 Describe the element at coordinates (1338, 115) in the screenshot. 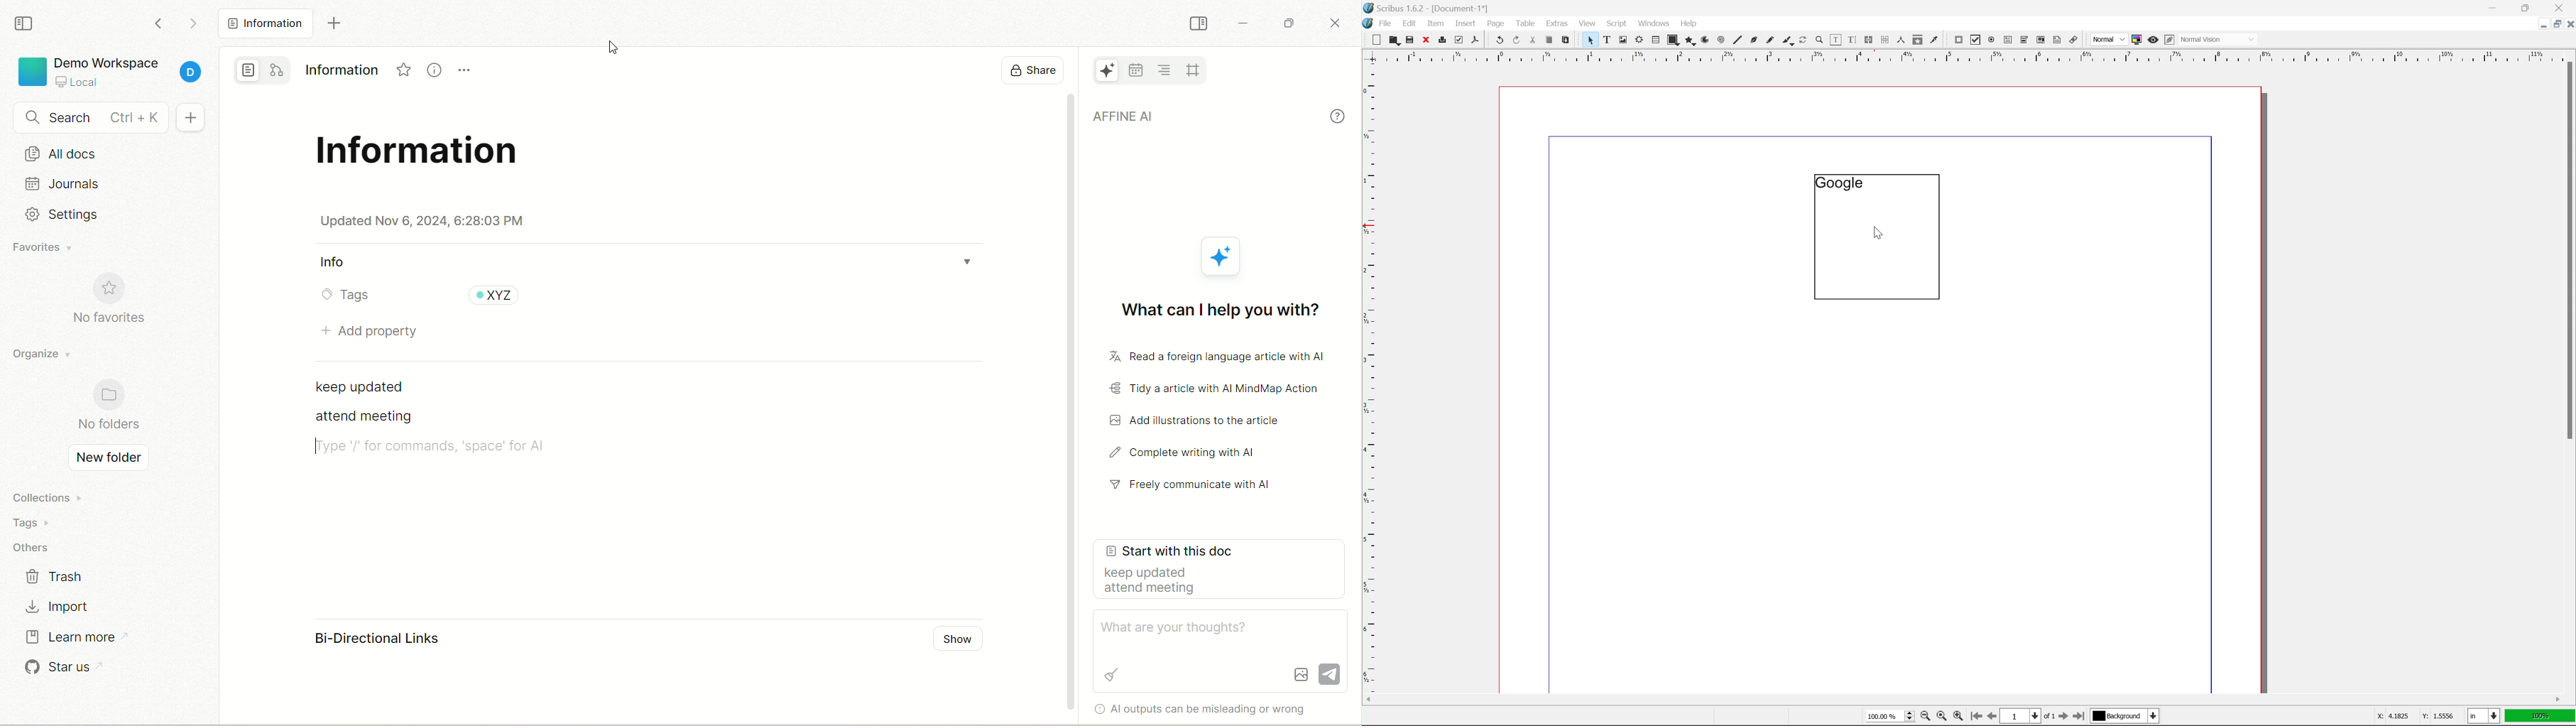

I see `info` at that location.